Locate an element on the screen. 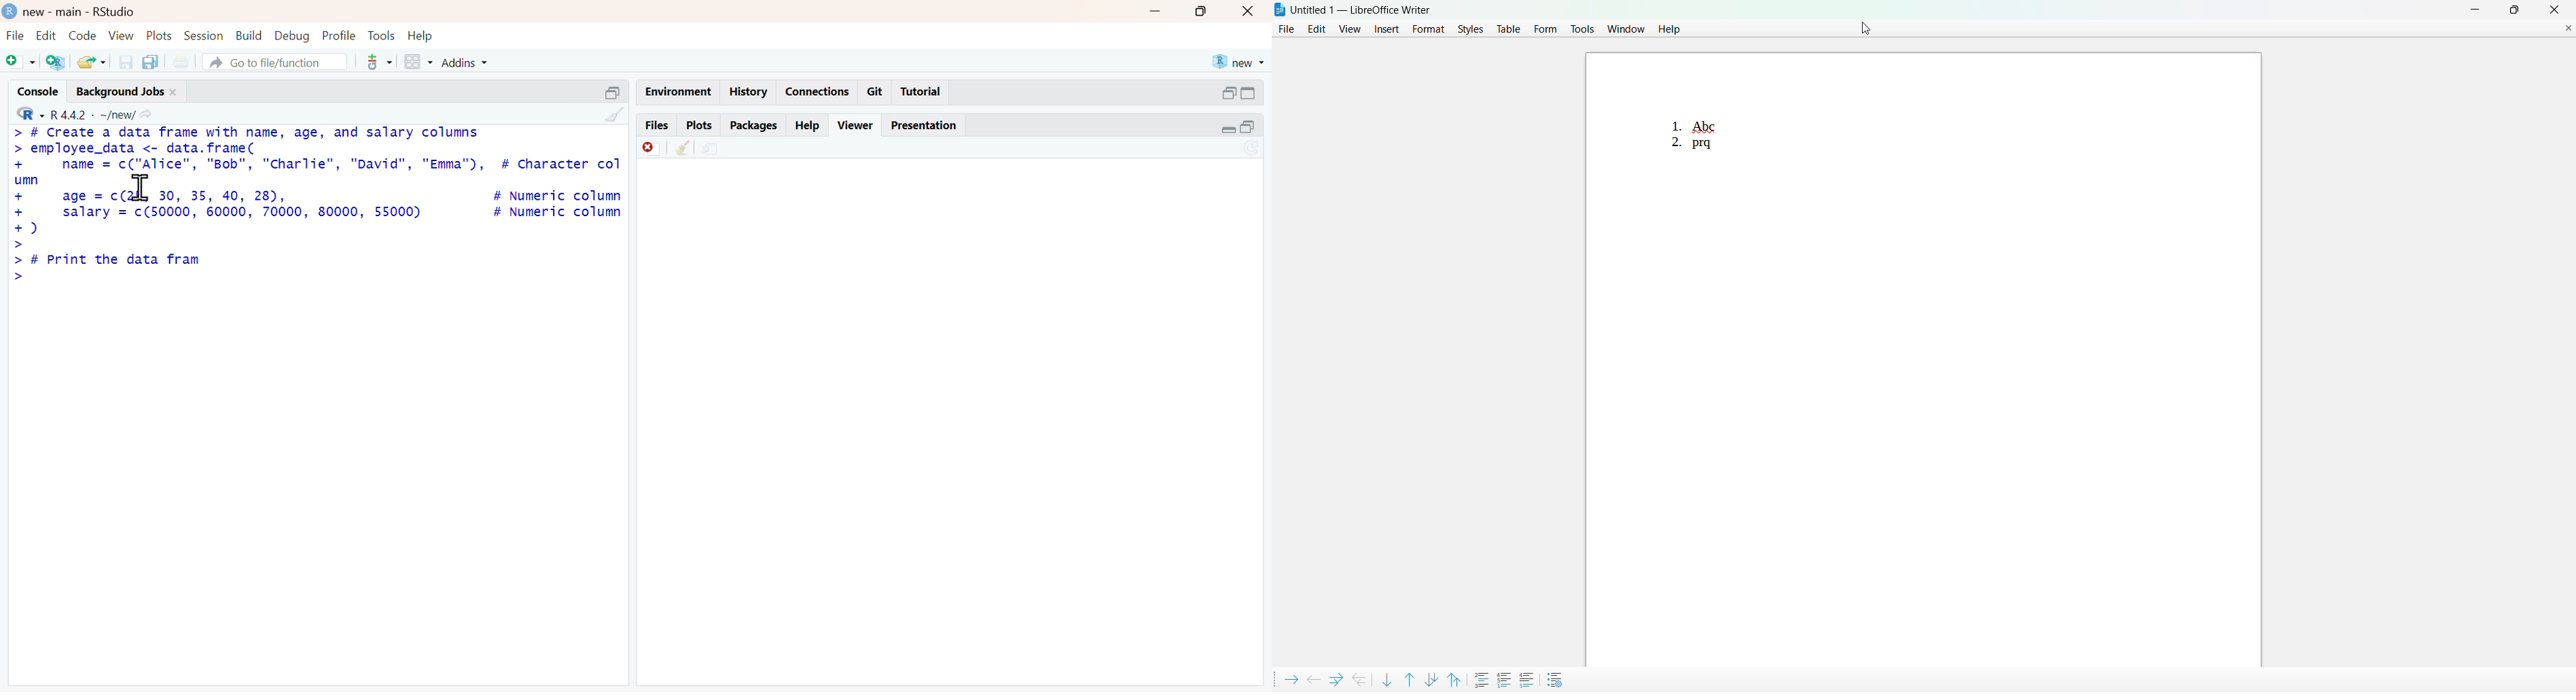 This screenshot has height=700, width=2576. minimize is located at coordinates (1163, 13).